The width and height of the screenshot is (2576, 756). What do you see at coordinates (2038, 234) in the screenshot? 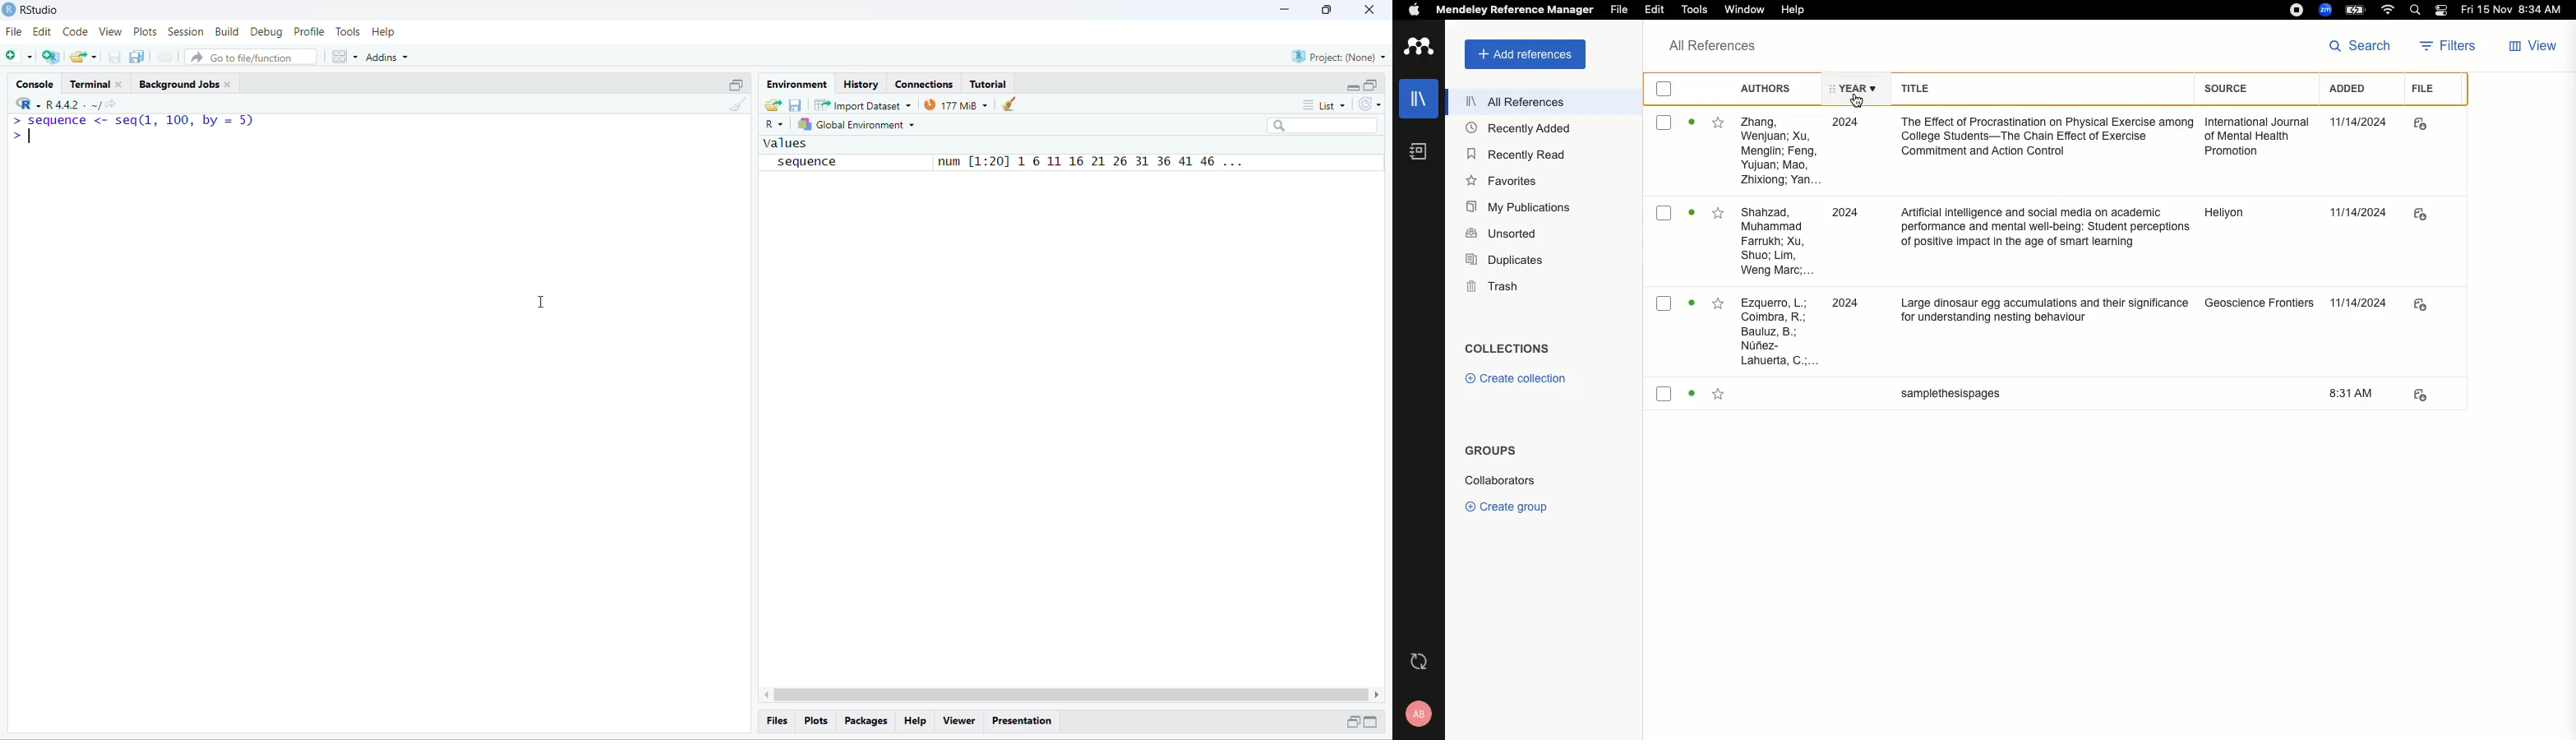
I see `titlle ` at bounding box center [2038, 234].